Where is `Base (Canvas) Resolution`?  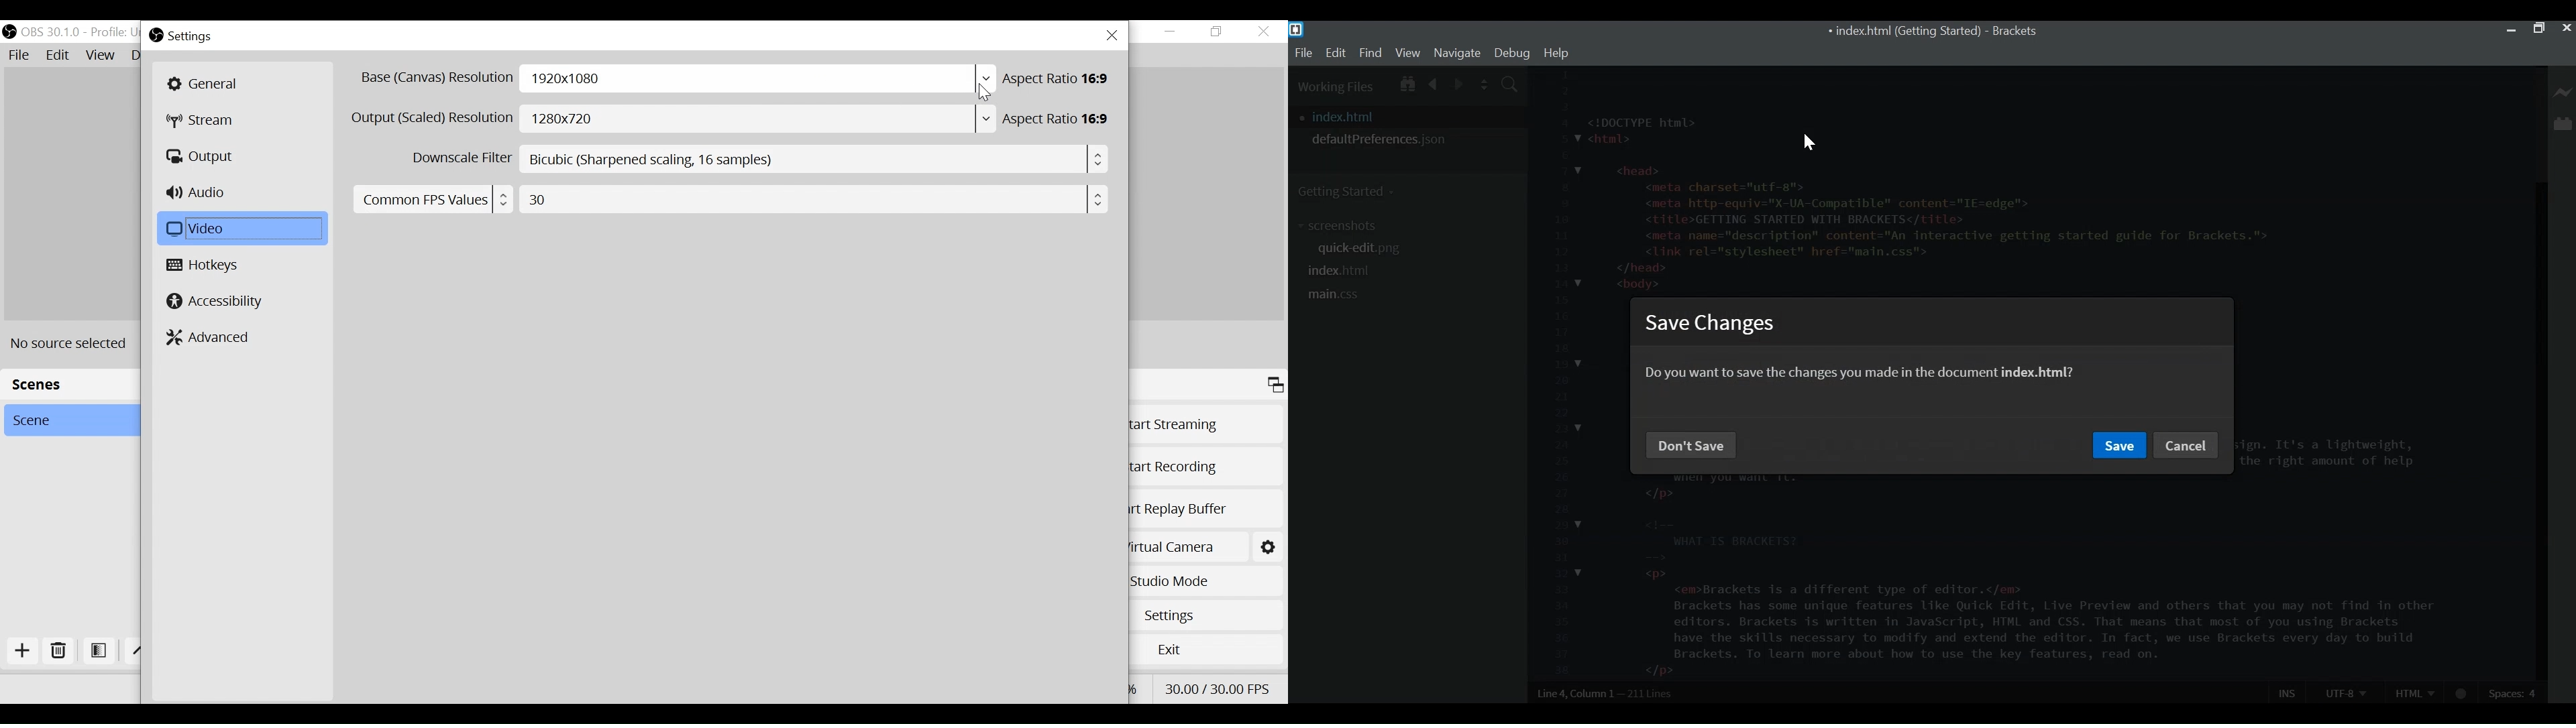
Base (Canvas) Resolution is located at coordinates (435, 78).